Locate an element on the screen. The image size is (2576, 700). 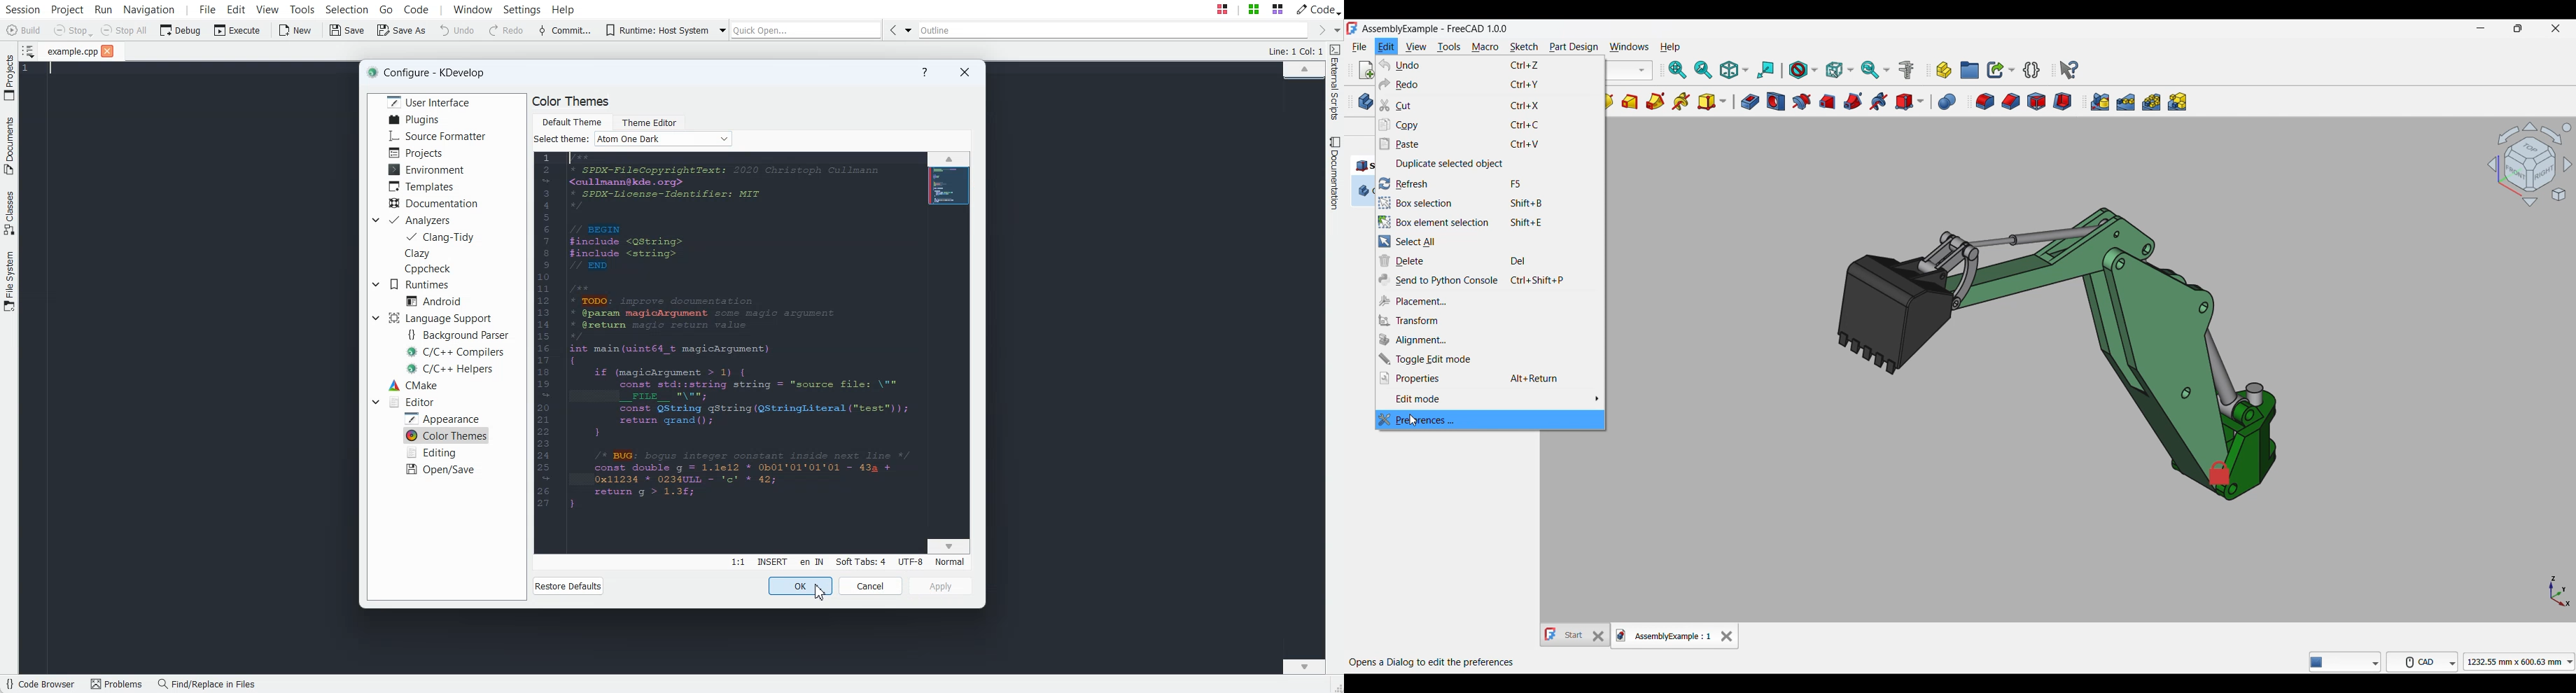
Create body is located at coordinates (1363, 191).